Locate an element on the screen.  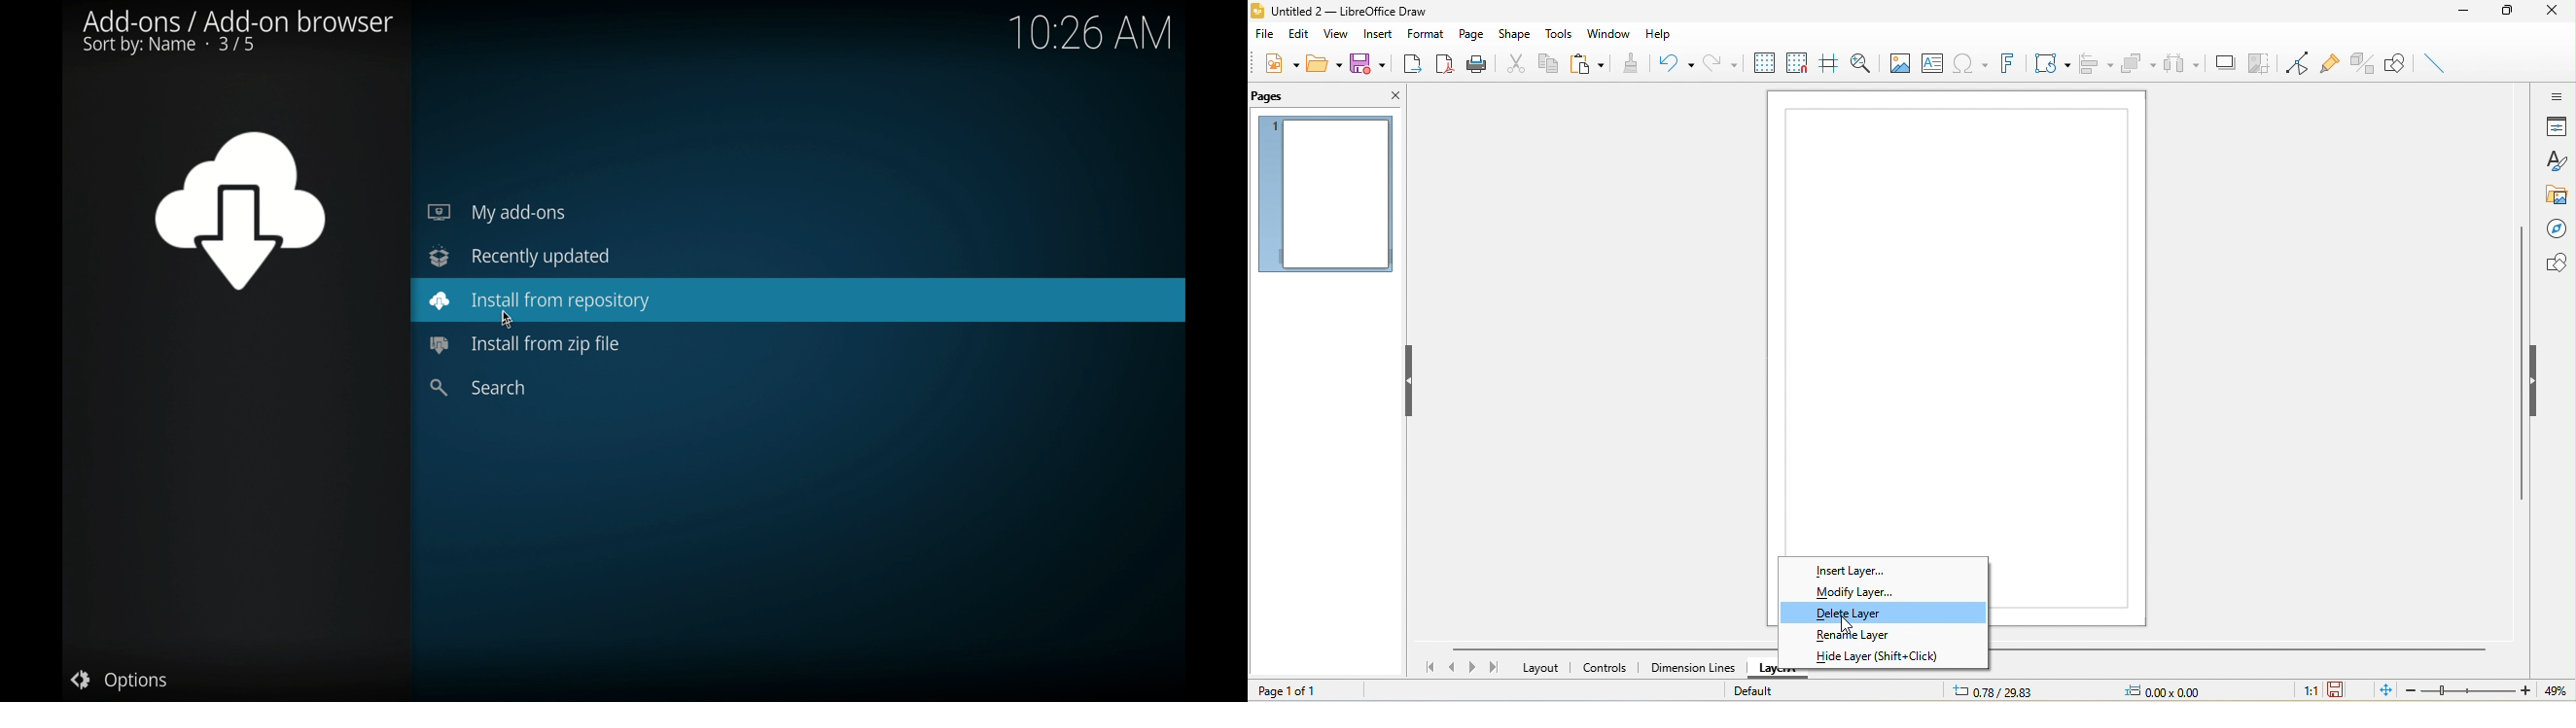
recently updated is located at coordinates (519, 256).